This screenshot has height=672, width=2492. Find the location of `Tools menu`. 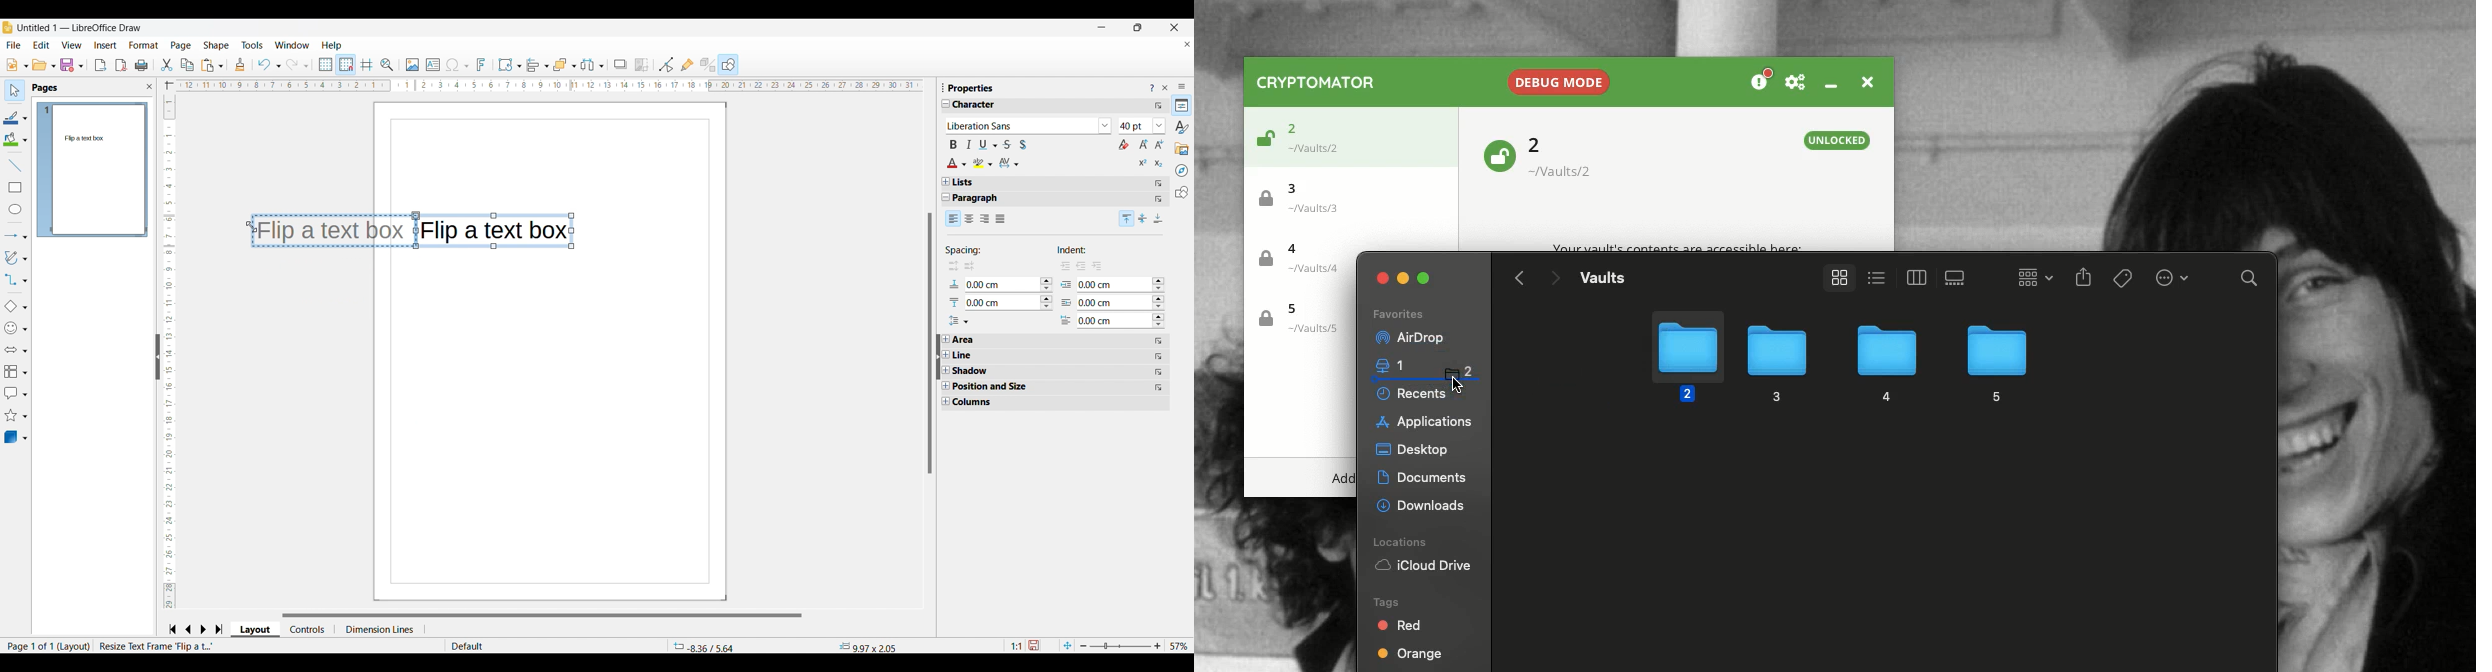

Tools menu is located at coordinates (253, 45).